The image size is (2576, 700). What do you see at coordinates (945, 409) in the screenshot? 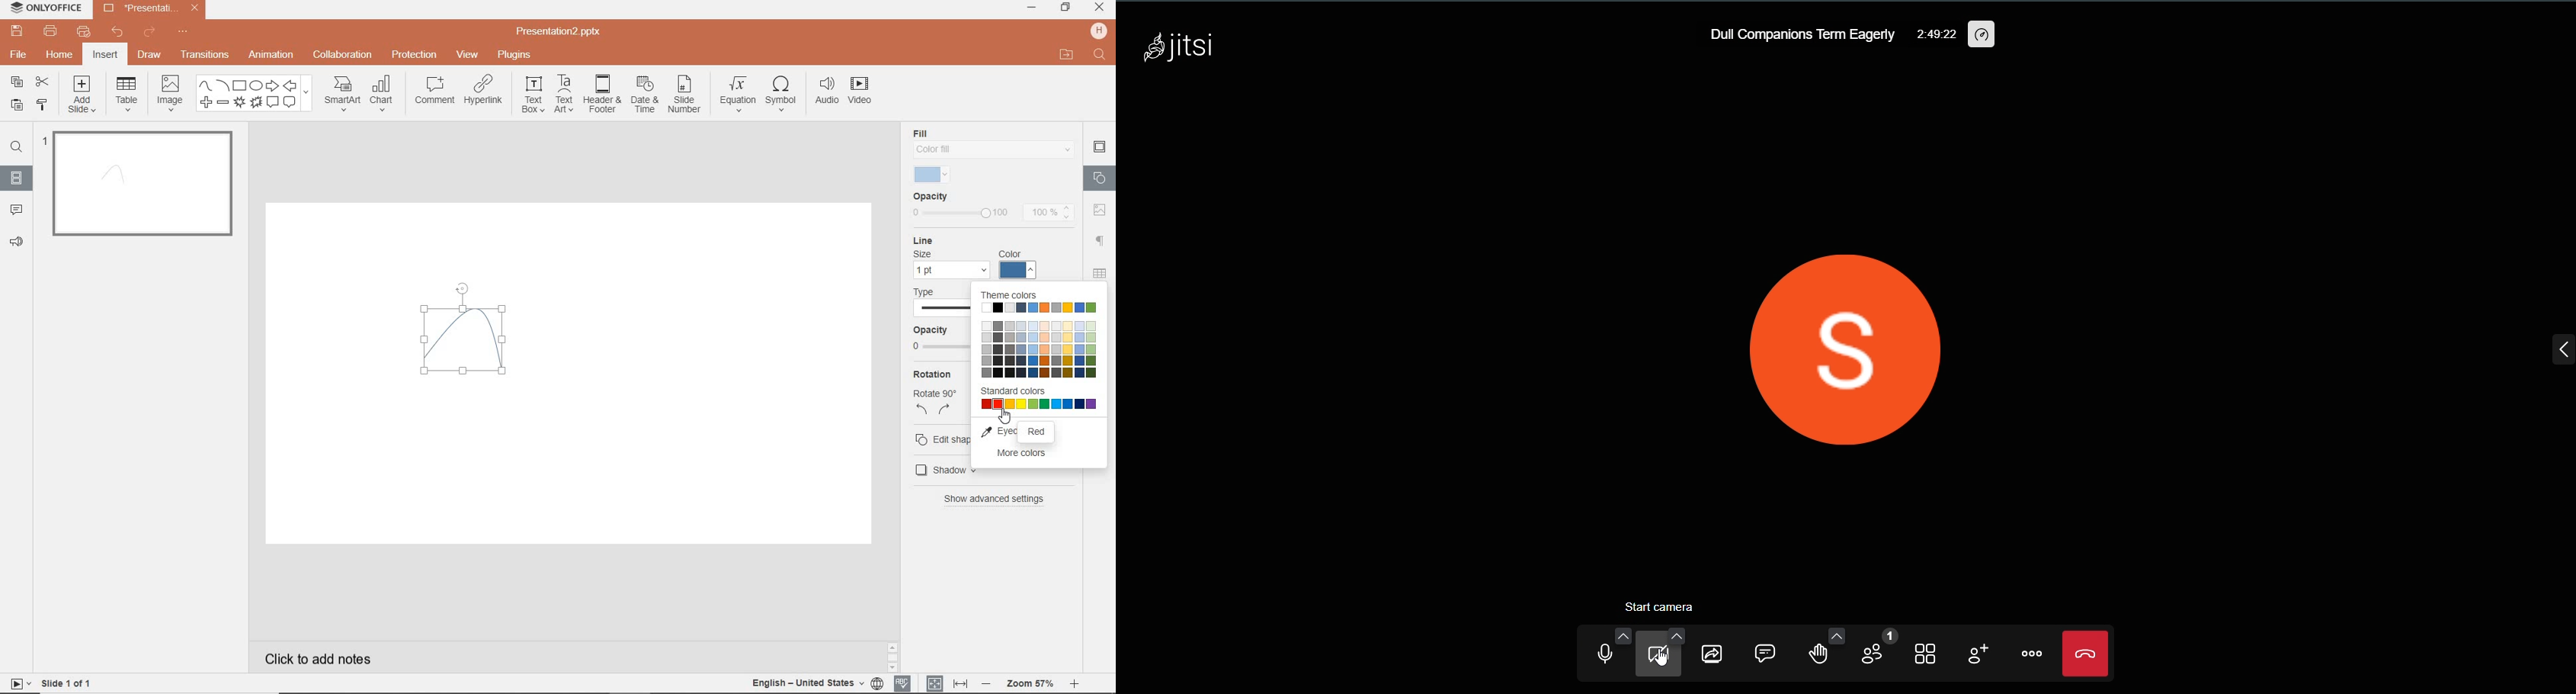
I see `rotate right` at bounding box center [945, 409].